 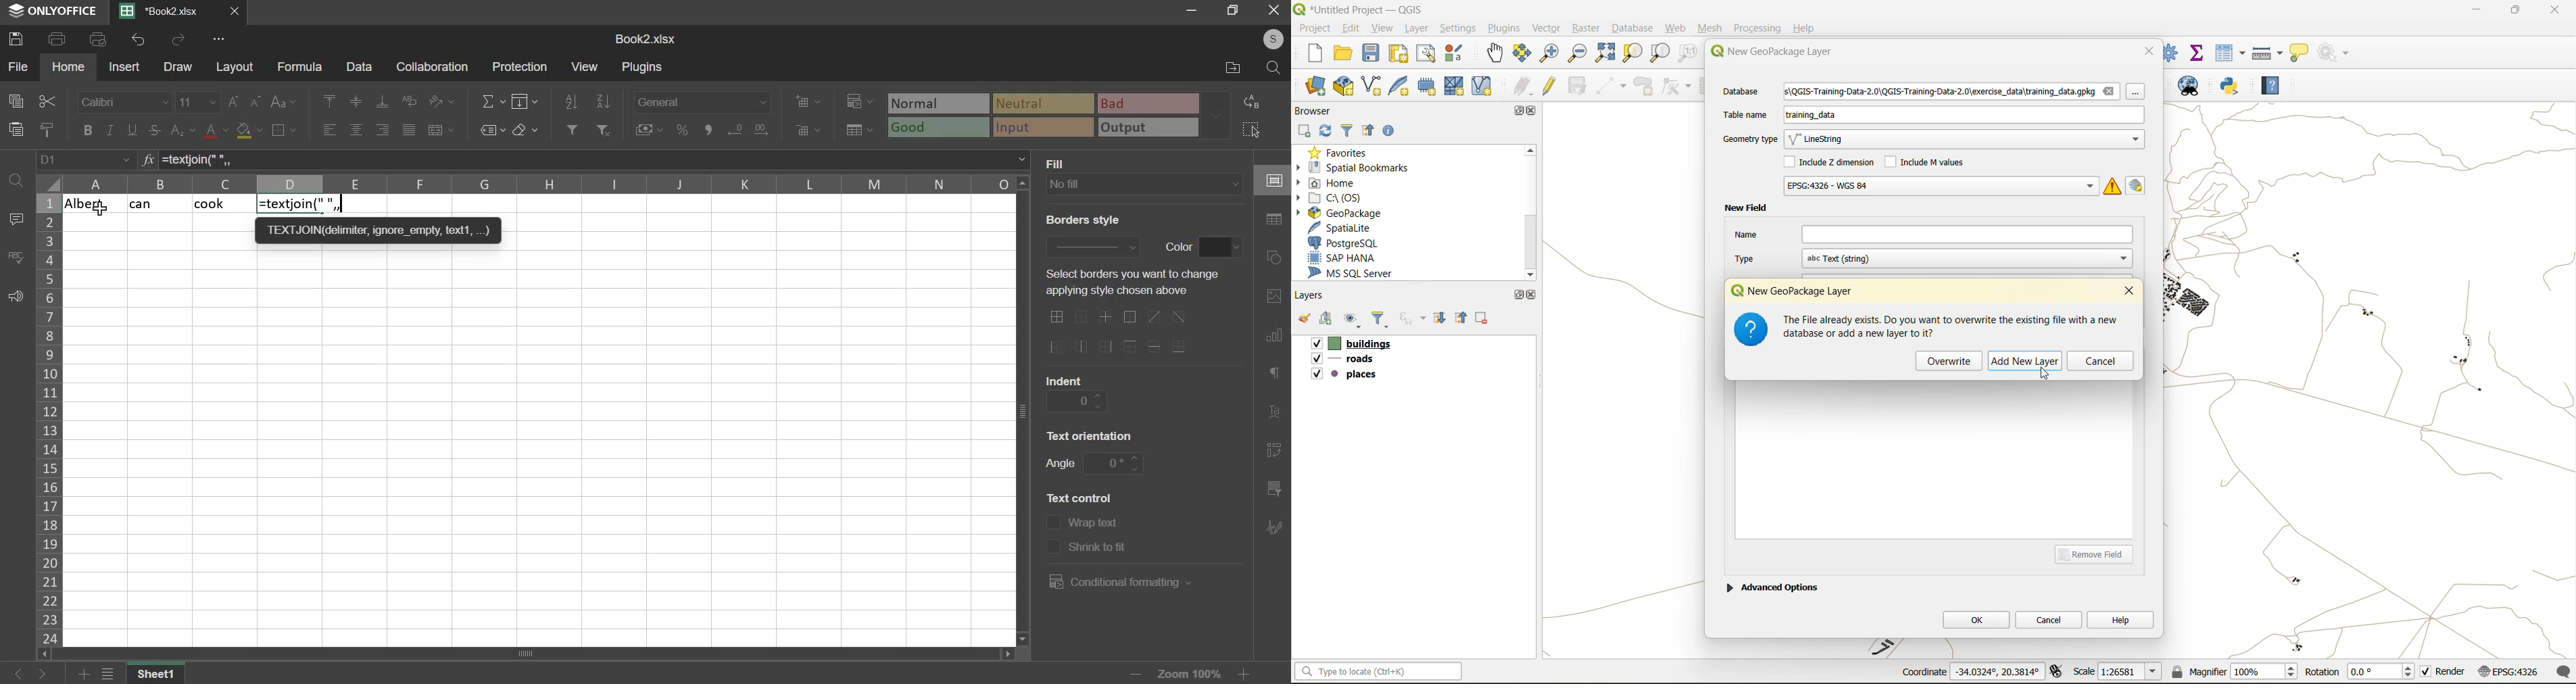 What do you see at coordinates (571, 99) in the screenshot?
I see `sort ascending` at bounding box center [571, 99].